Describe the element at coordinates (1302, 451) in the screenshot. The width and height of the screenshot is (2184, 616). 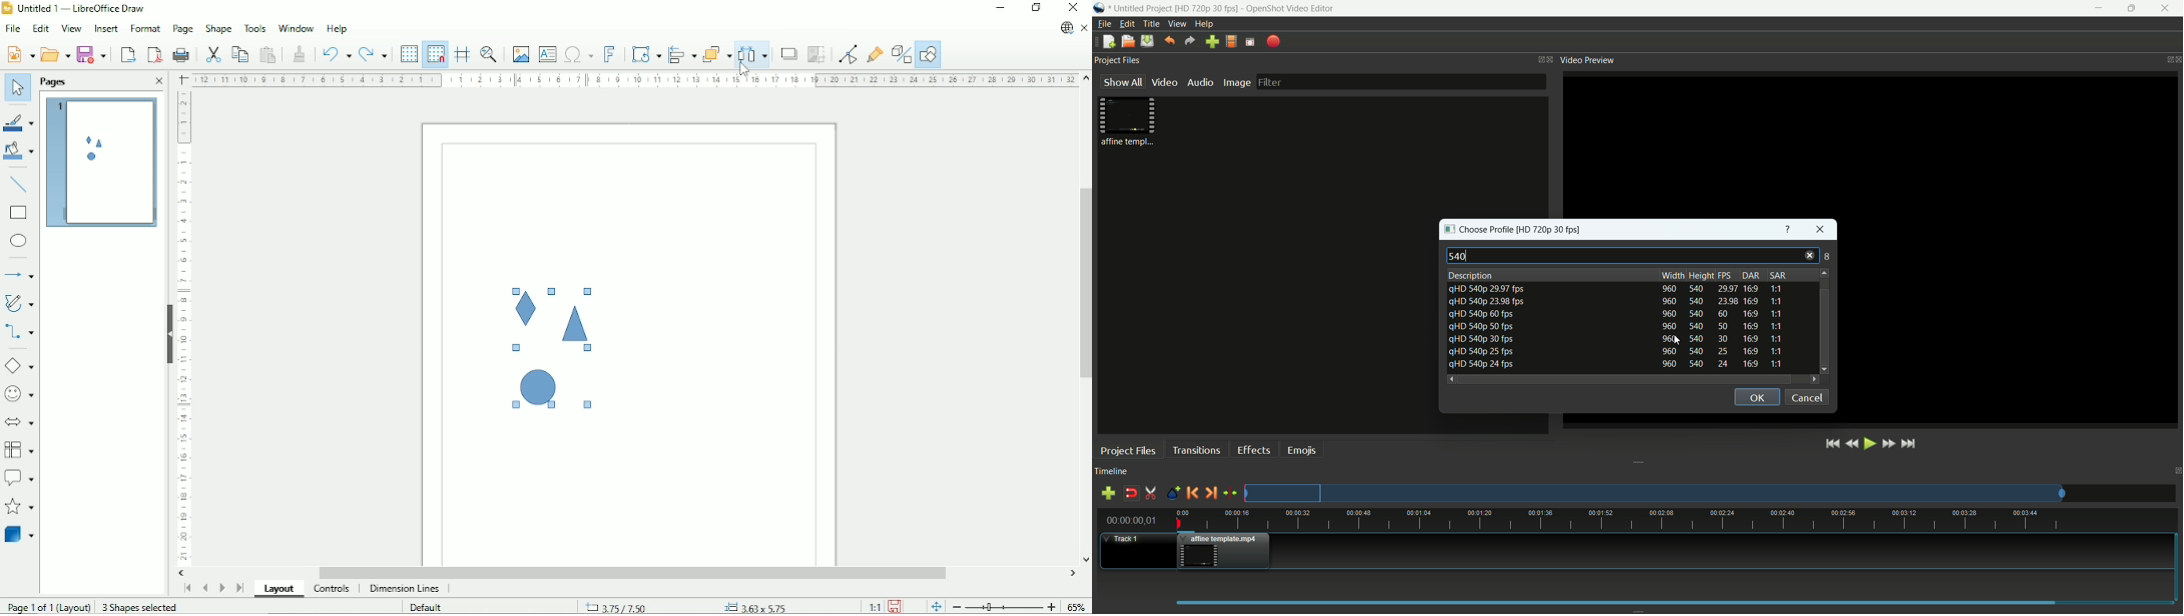
I see `emojis` at that location.